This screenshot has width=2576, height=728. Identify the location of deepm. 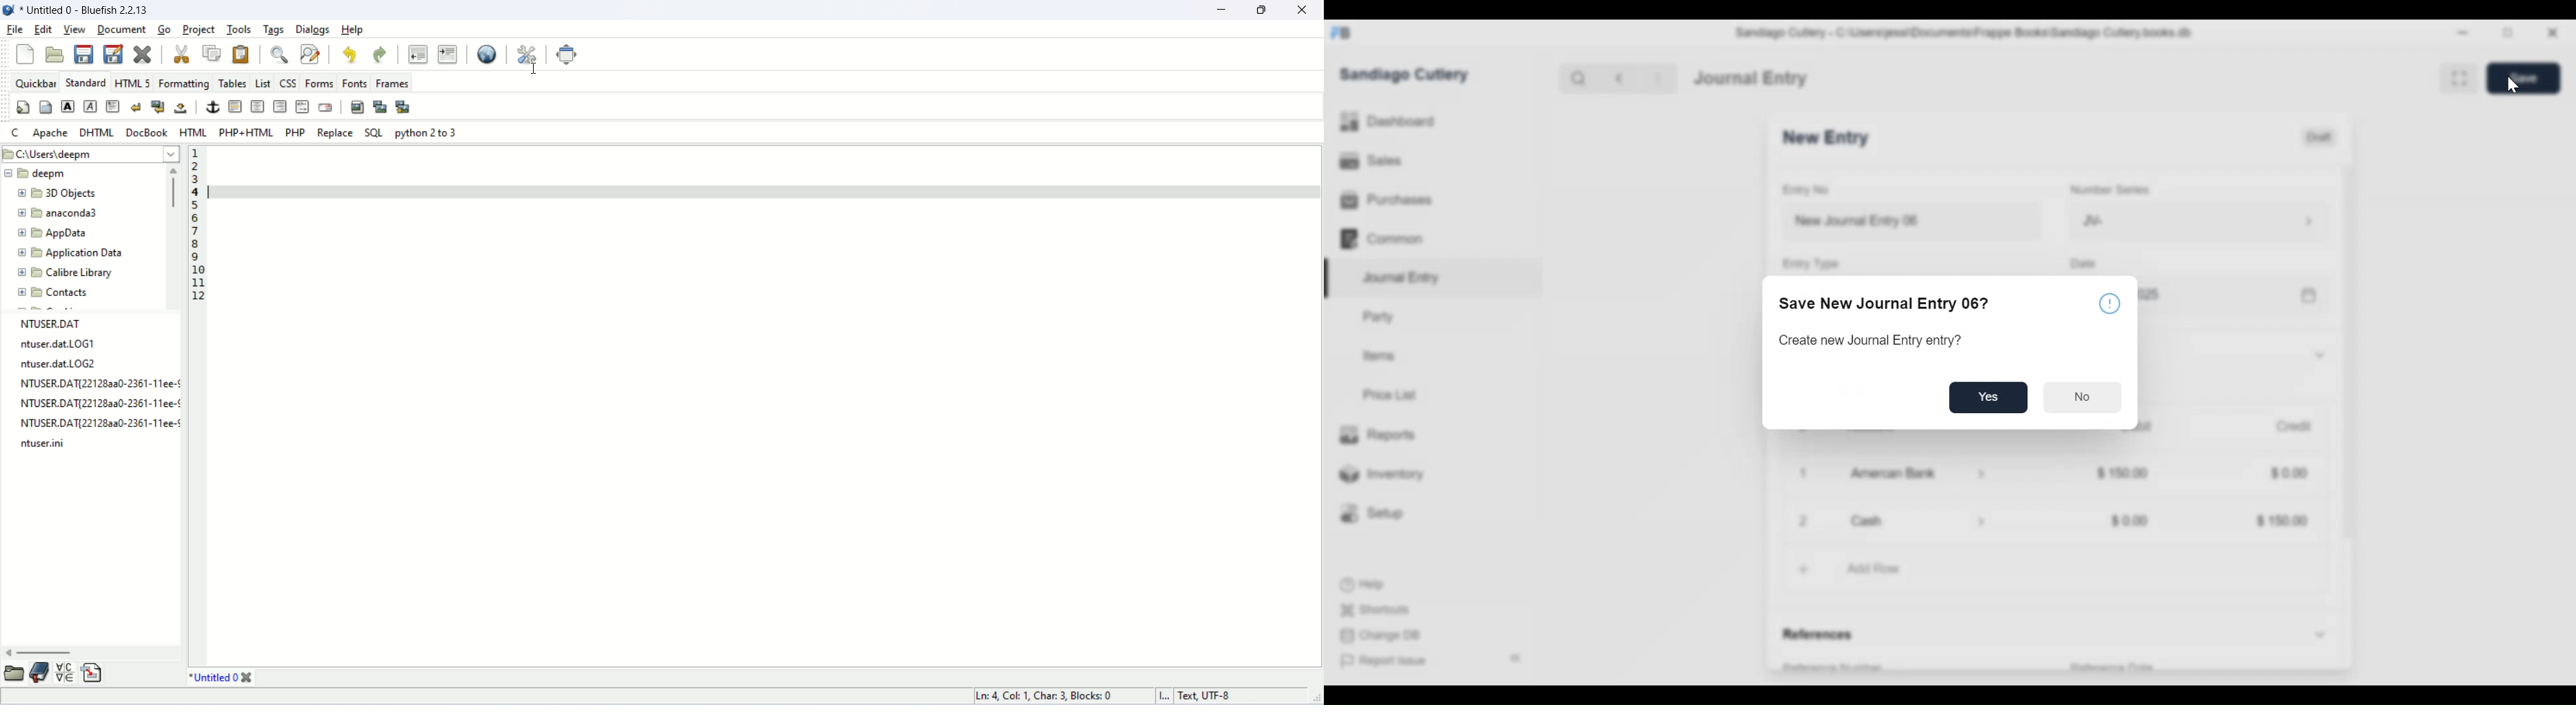
(38, 174).